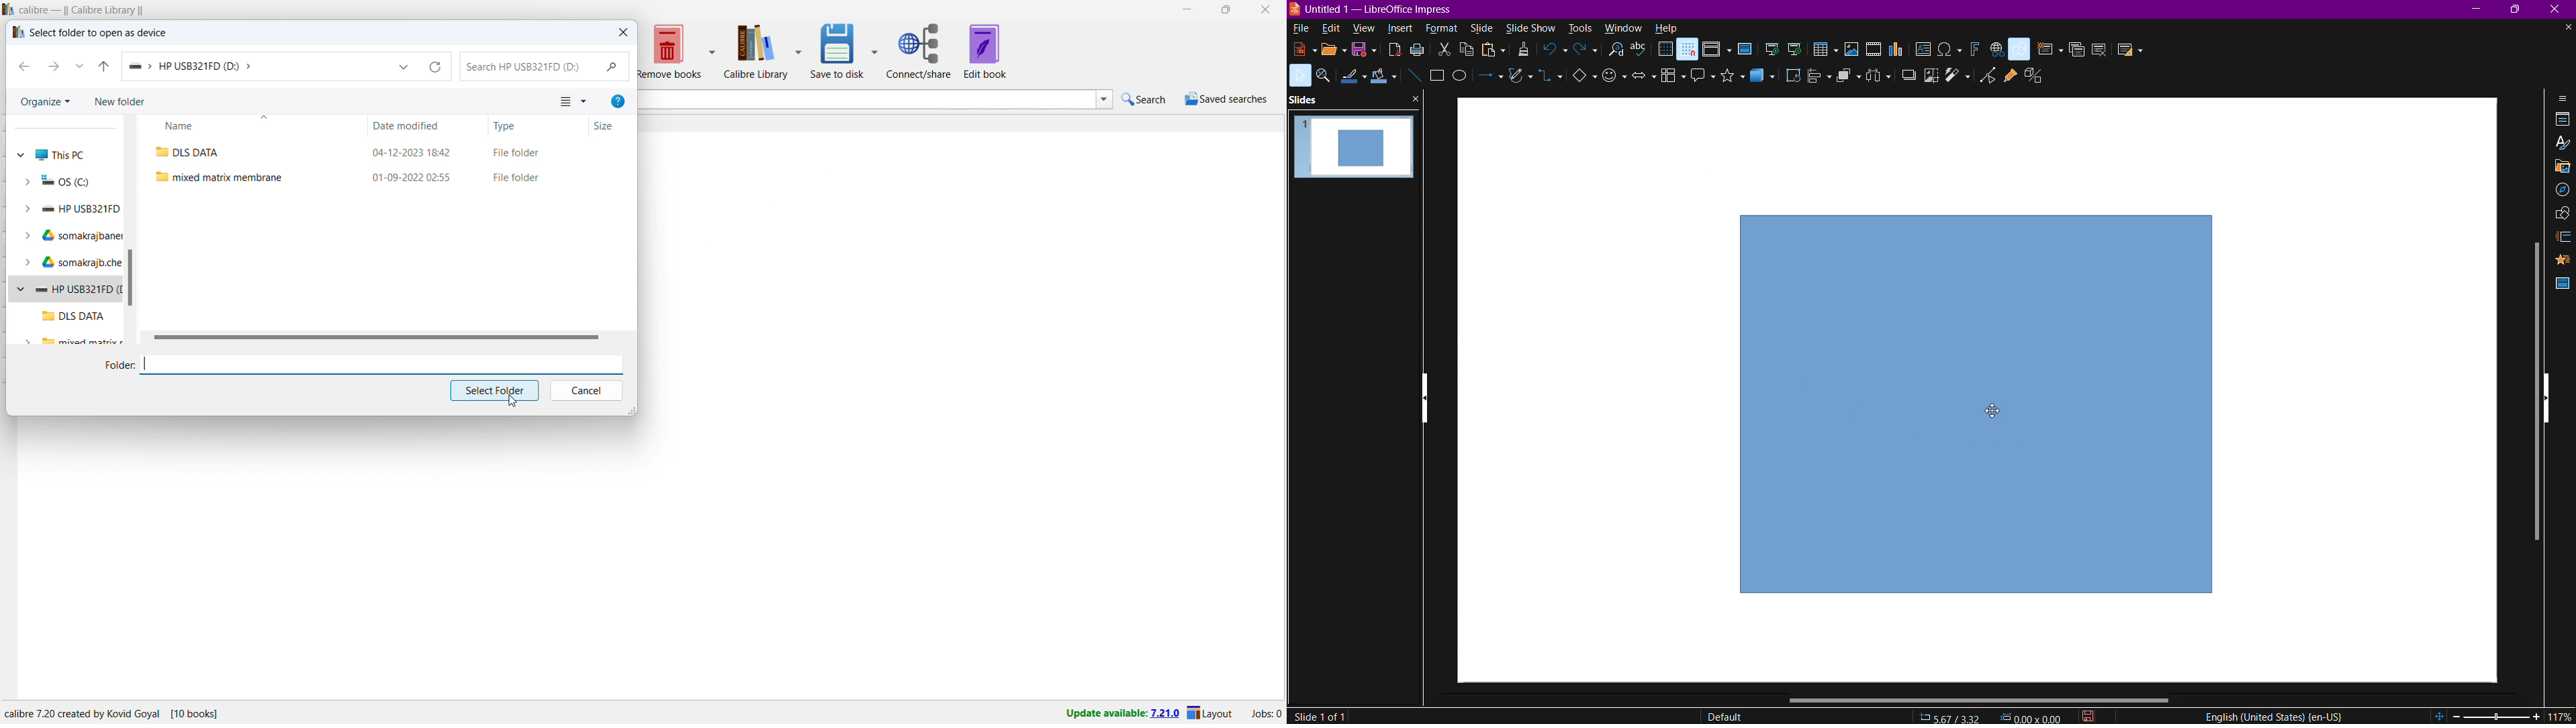 This screenshot has width=2576, height=728. I want to click on location history, so click(404, 67).